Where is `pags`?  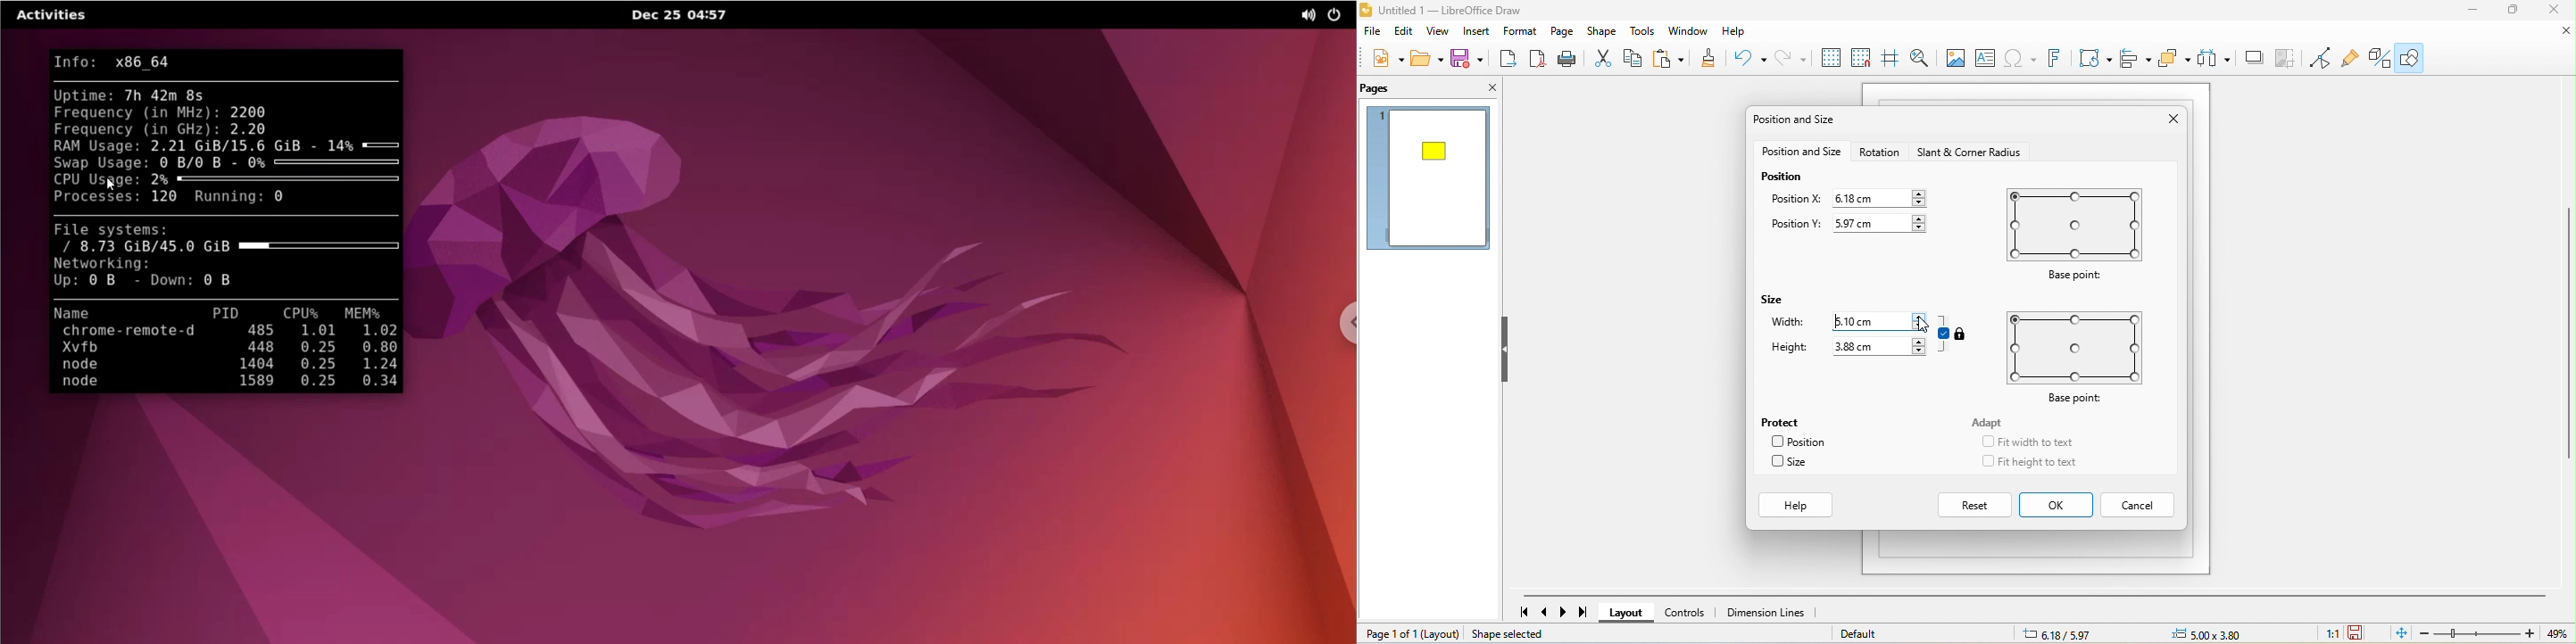
pags is located at coordinates (1380, 89).